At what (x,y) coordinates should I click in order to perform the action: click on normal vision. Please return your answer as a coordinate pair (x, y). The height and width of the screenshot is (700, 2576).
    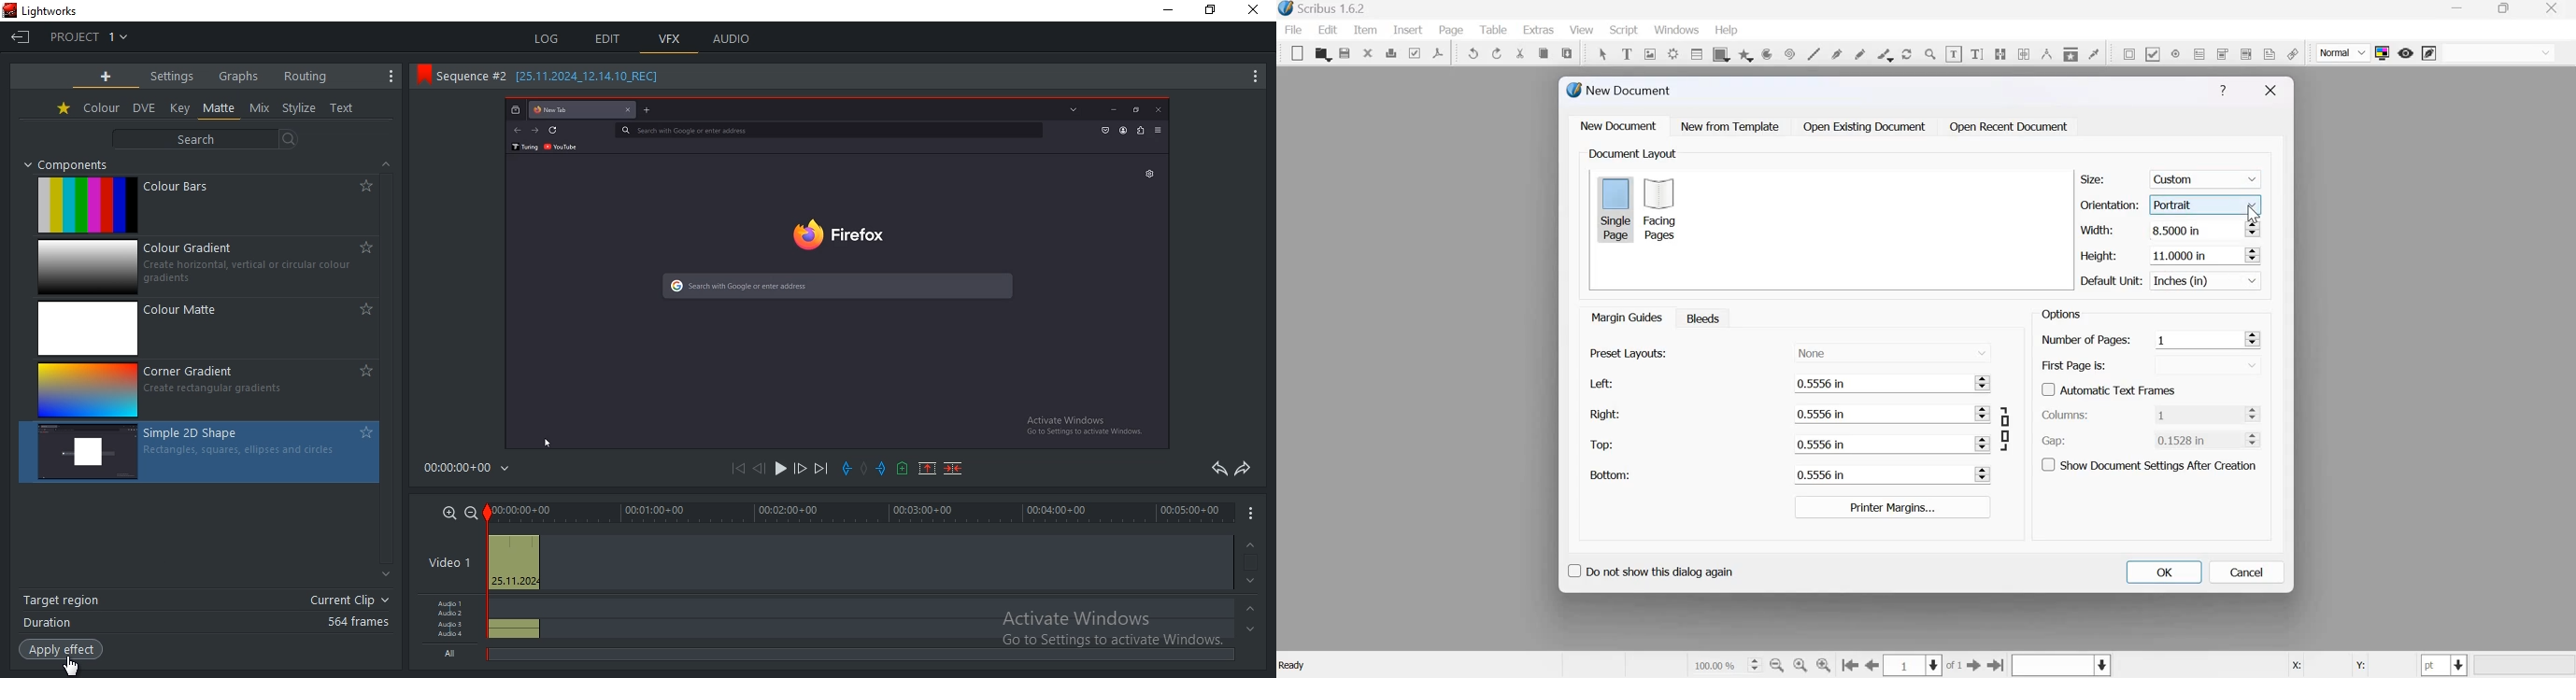
    Looking at the image, I should click on (2499, 53).